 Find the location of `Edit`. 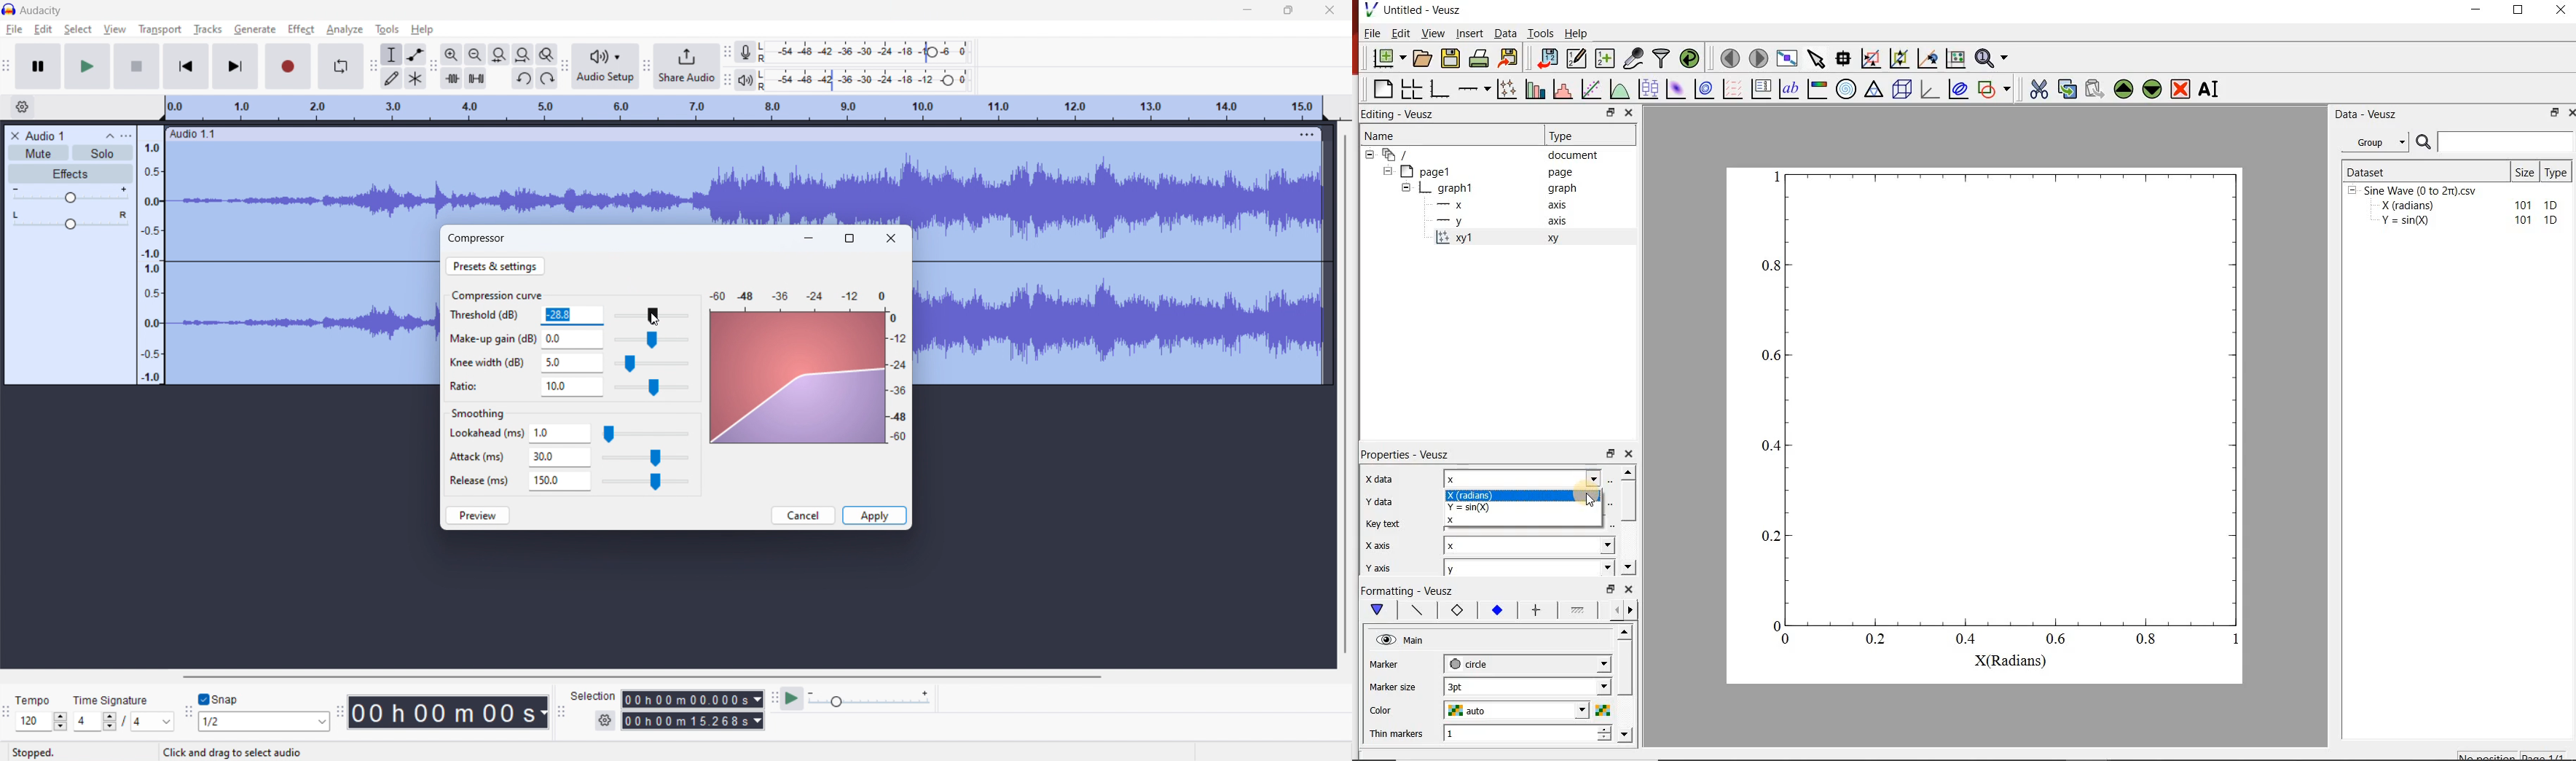

Edit is located at coordinates (1401, 34).